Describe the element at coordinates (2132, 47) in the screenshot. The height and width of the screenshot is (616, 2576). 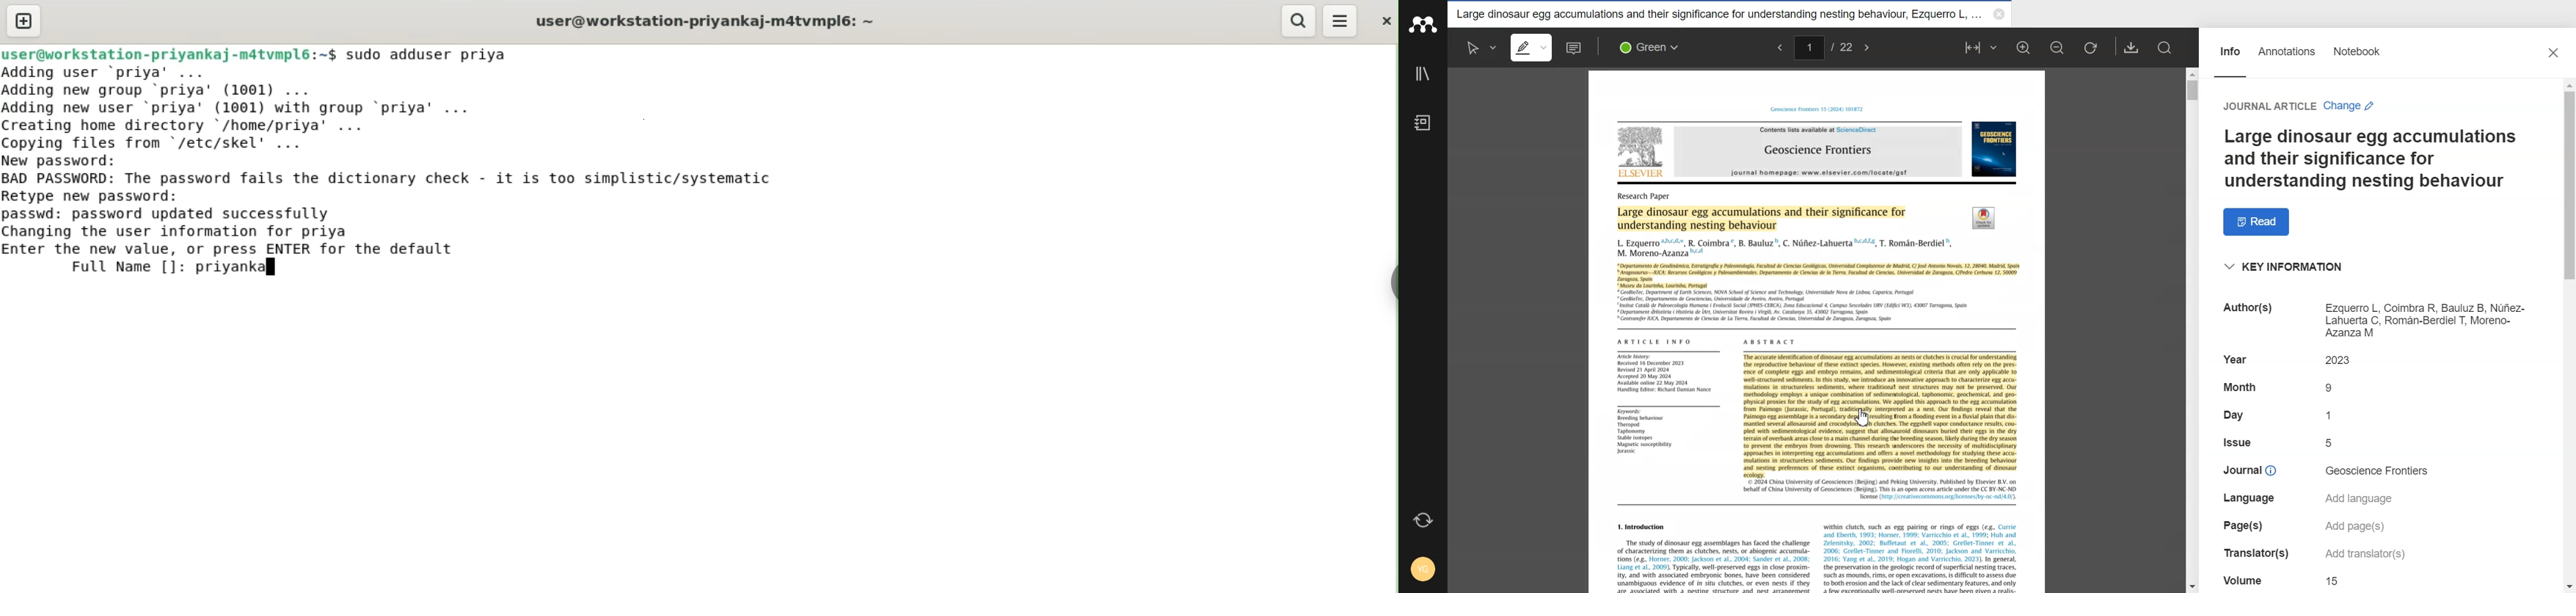
I see `Download` at that location.